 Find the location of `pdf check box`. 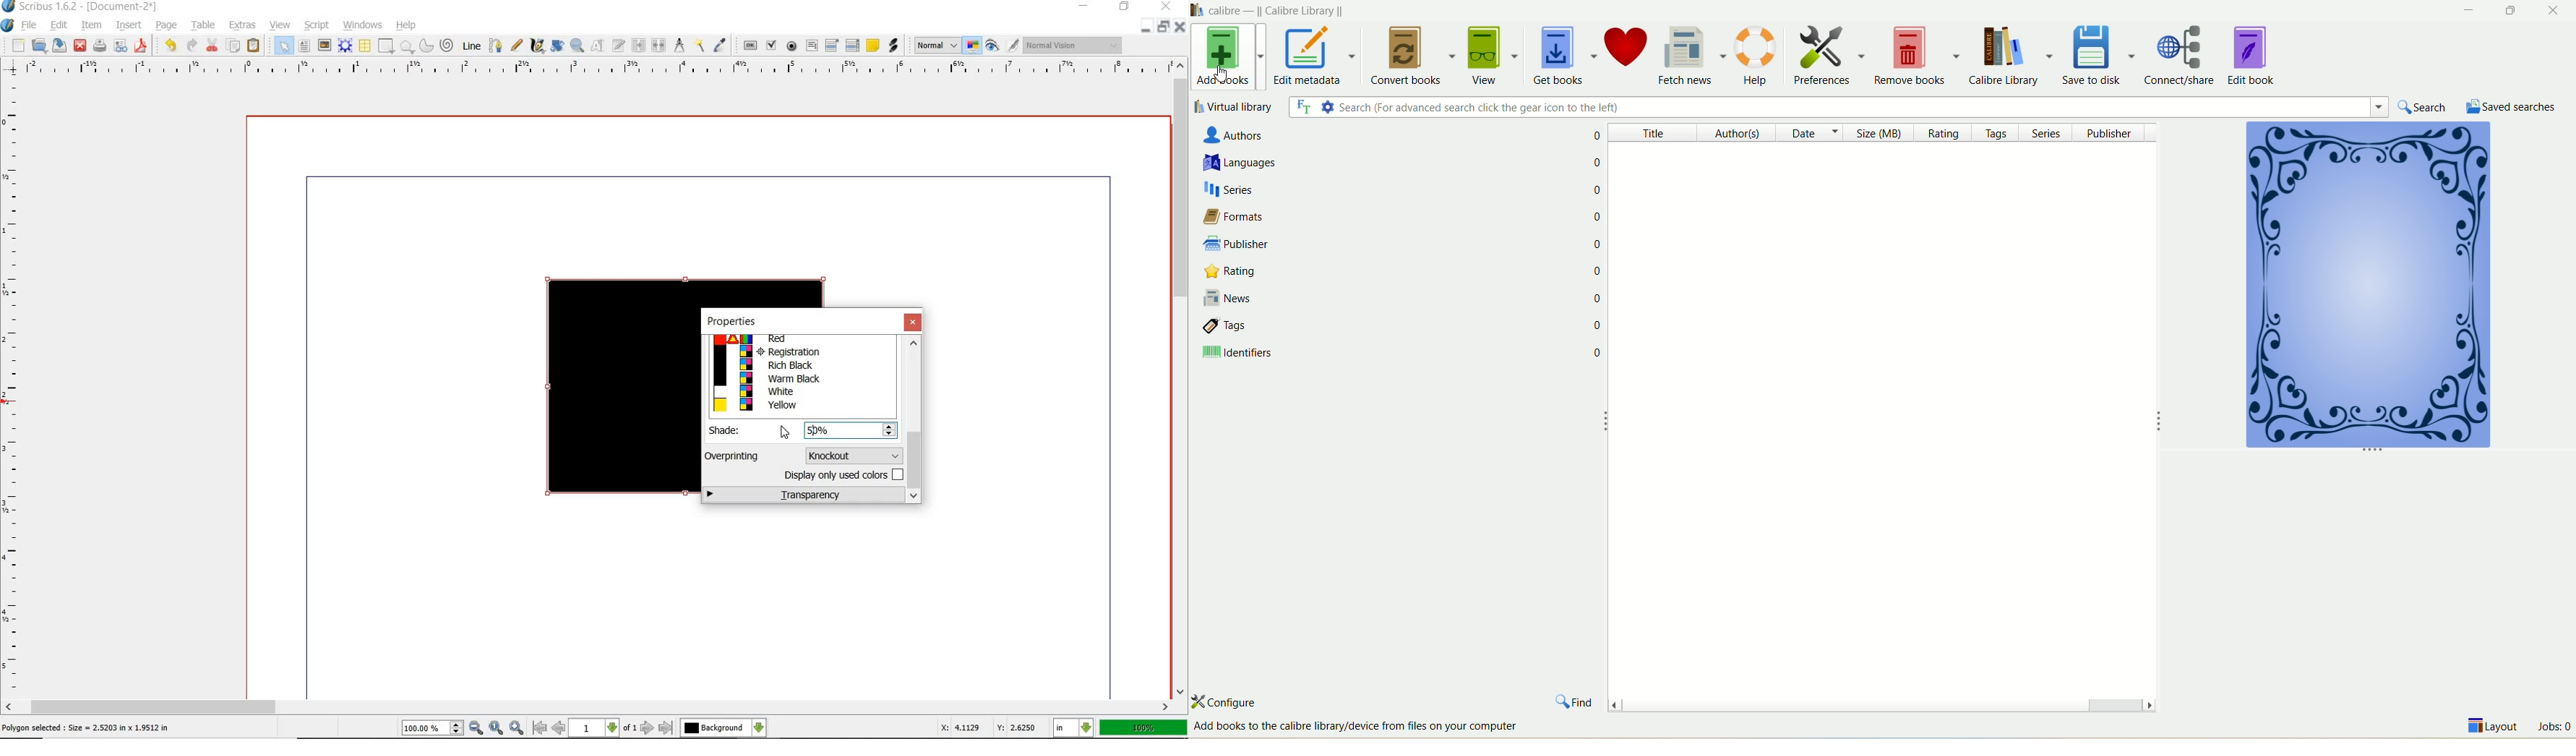

pdf check box is located at coordinates (771, 46).